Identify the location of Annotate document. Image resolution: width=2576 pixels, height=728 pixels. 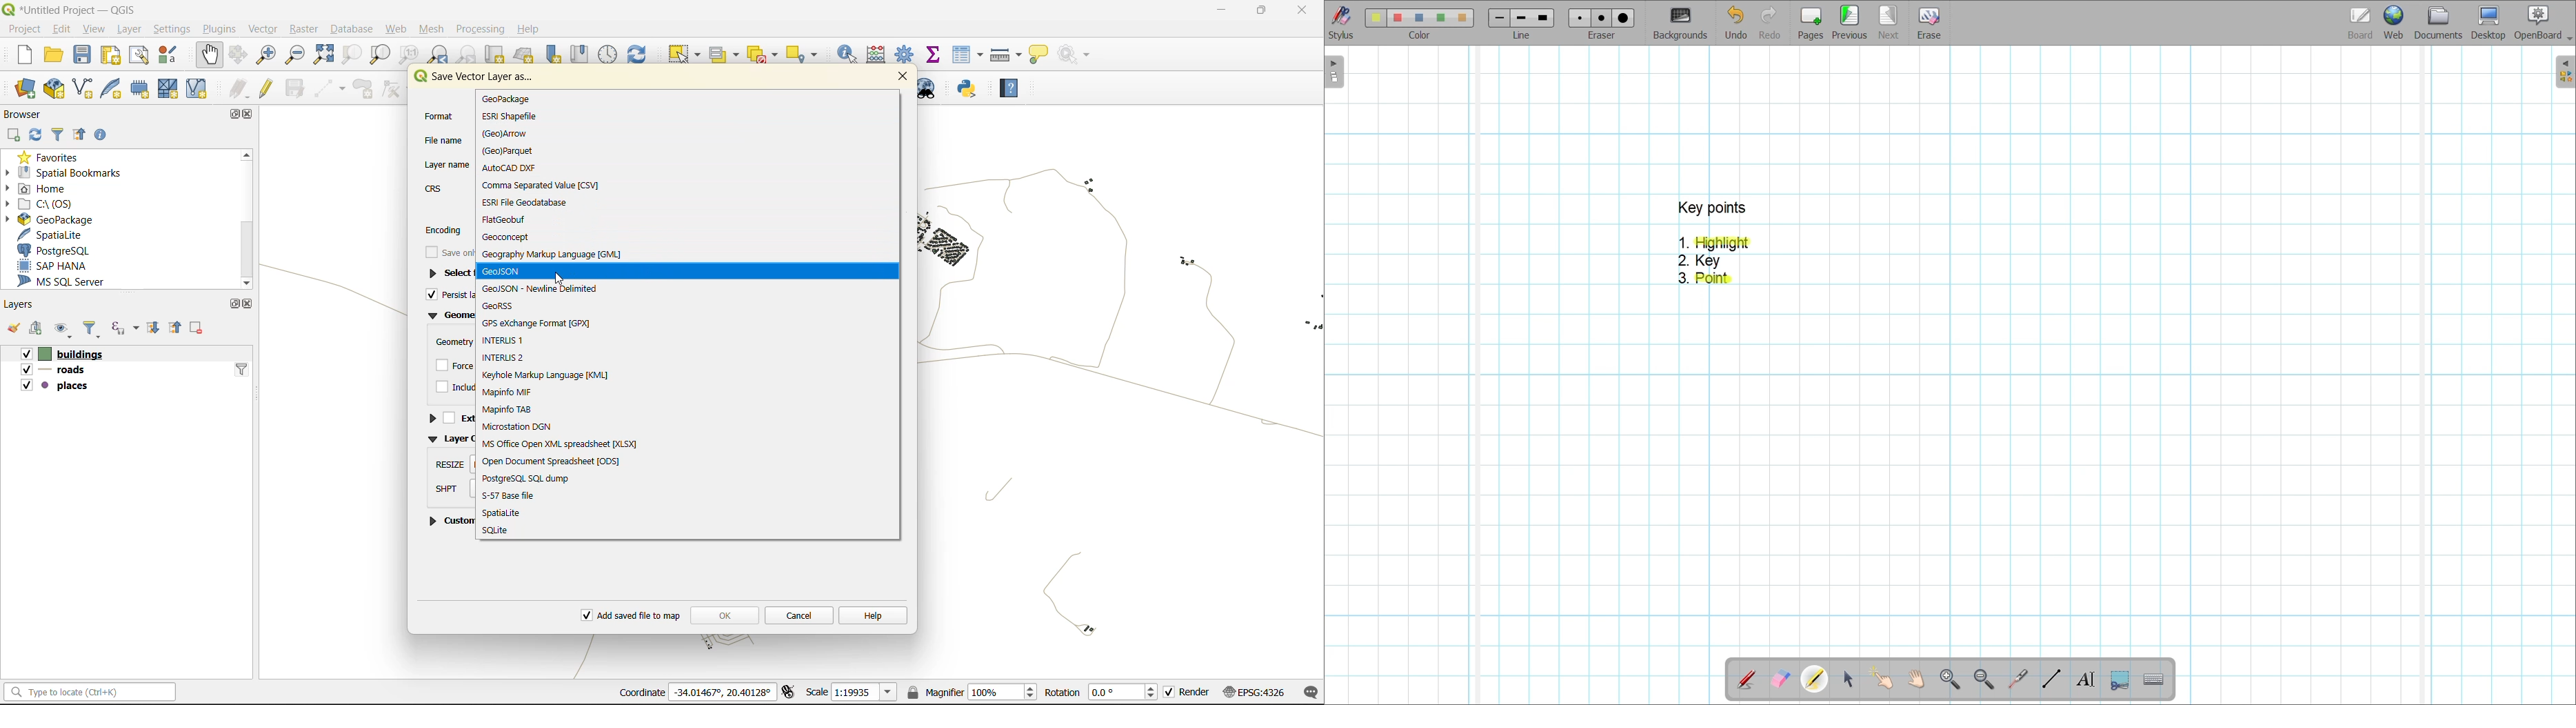
(1746, 680).